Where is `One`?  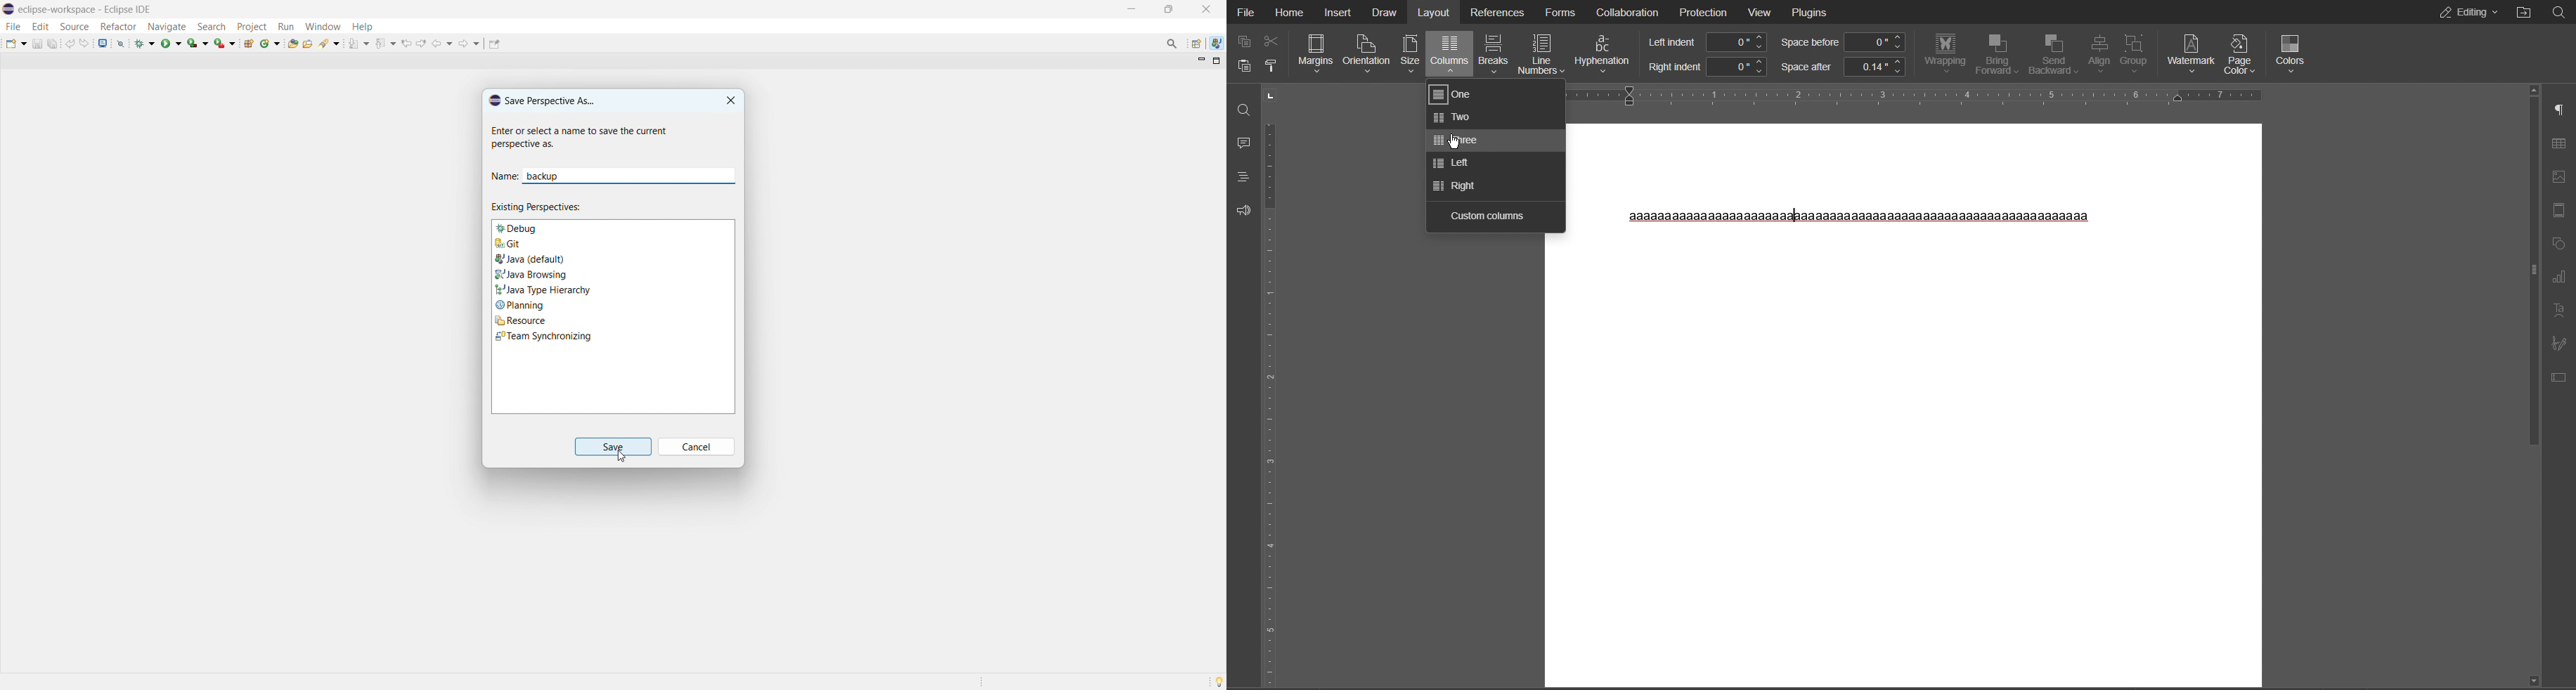 One is located at coordinates (1456, 95).